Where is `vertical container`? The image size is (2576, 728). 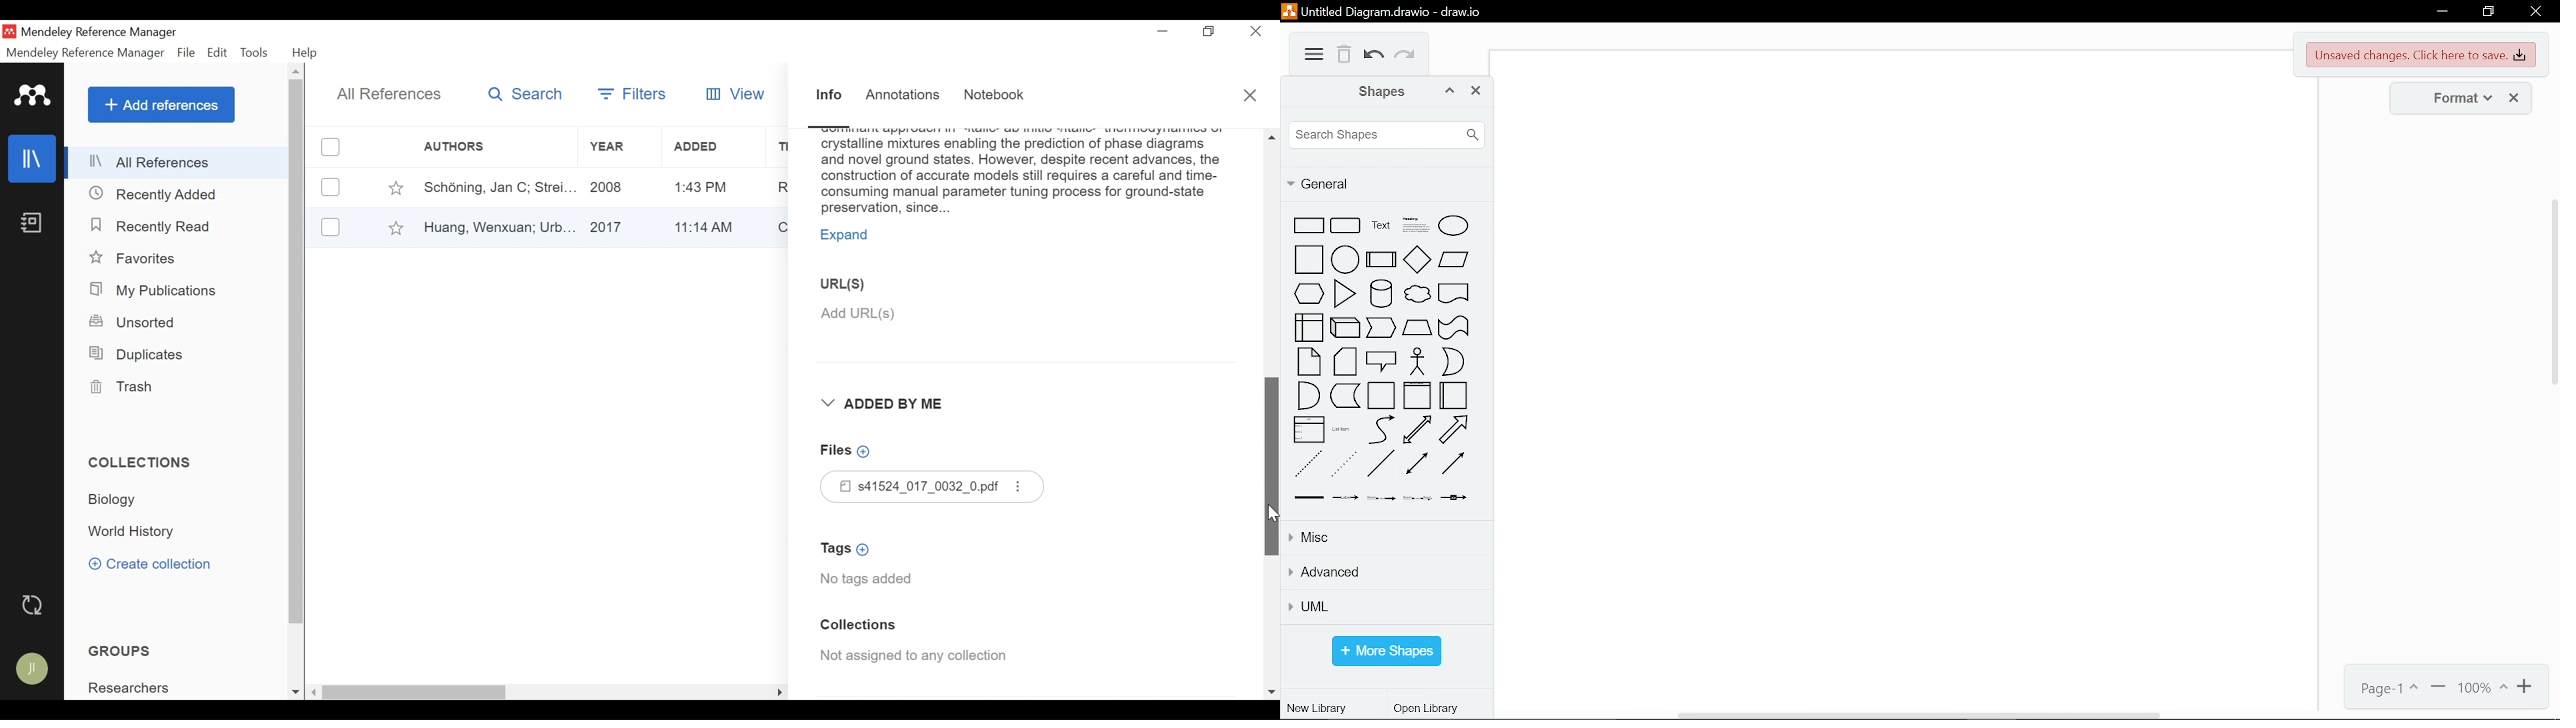
vertical container is located at coordinates (1416, 397).